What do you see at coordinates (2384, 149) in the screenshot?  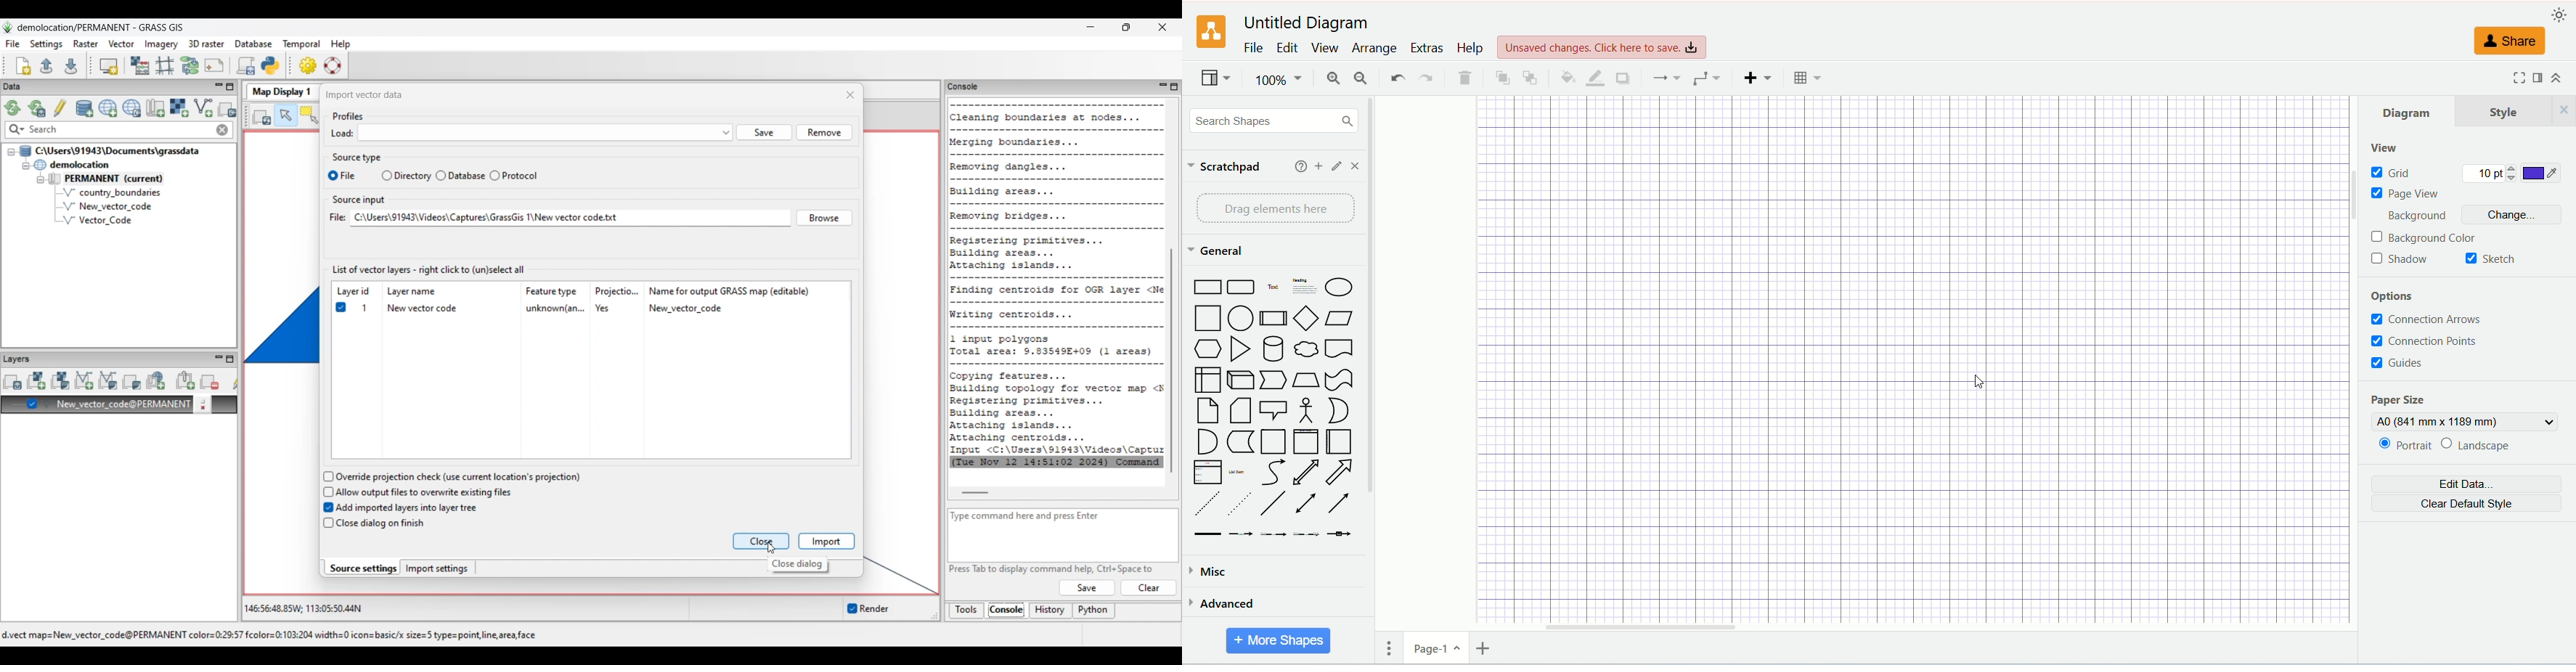 I see `view` at bounding box center [2384, 149].